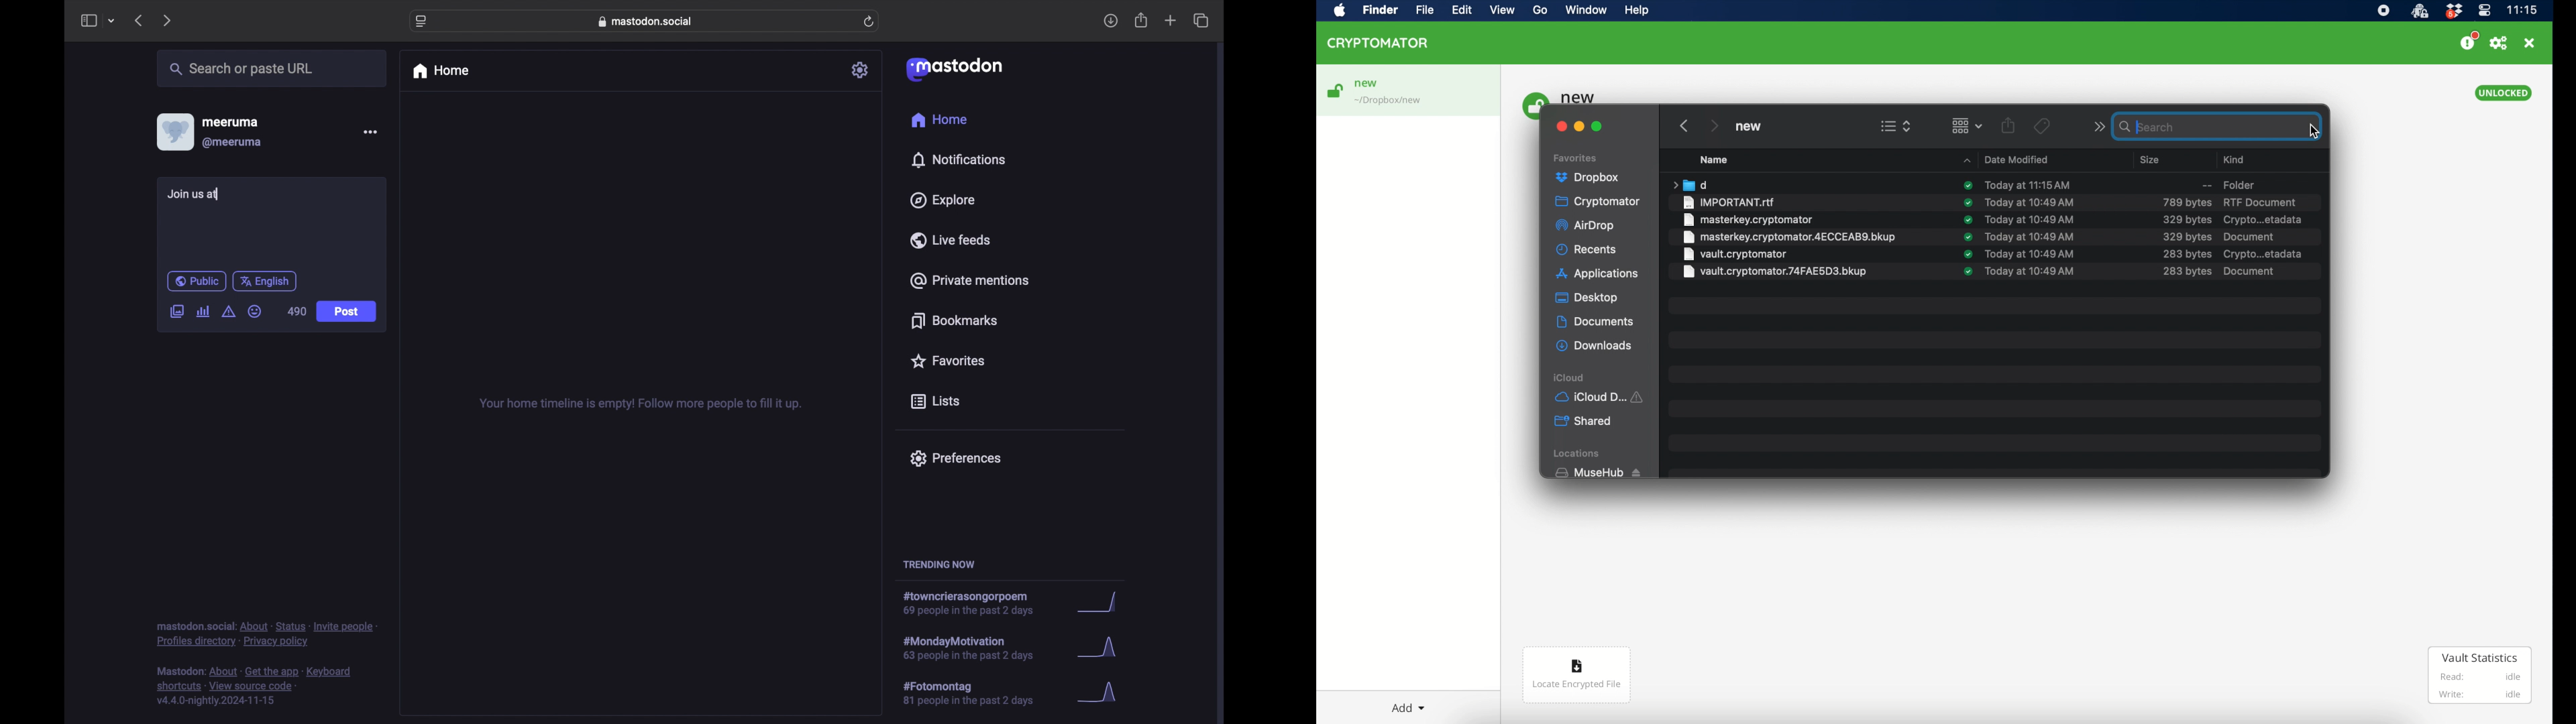  Describe the element at coordinates (197, 196) in the screenshot. I see `Join us` at that location.